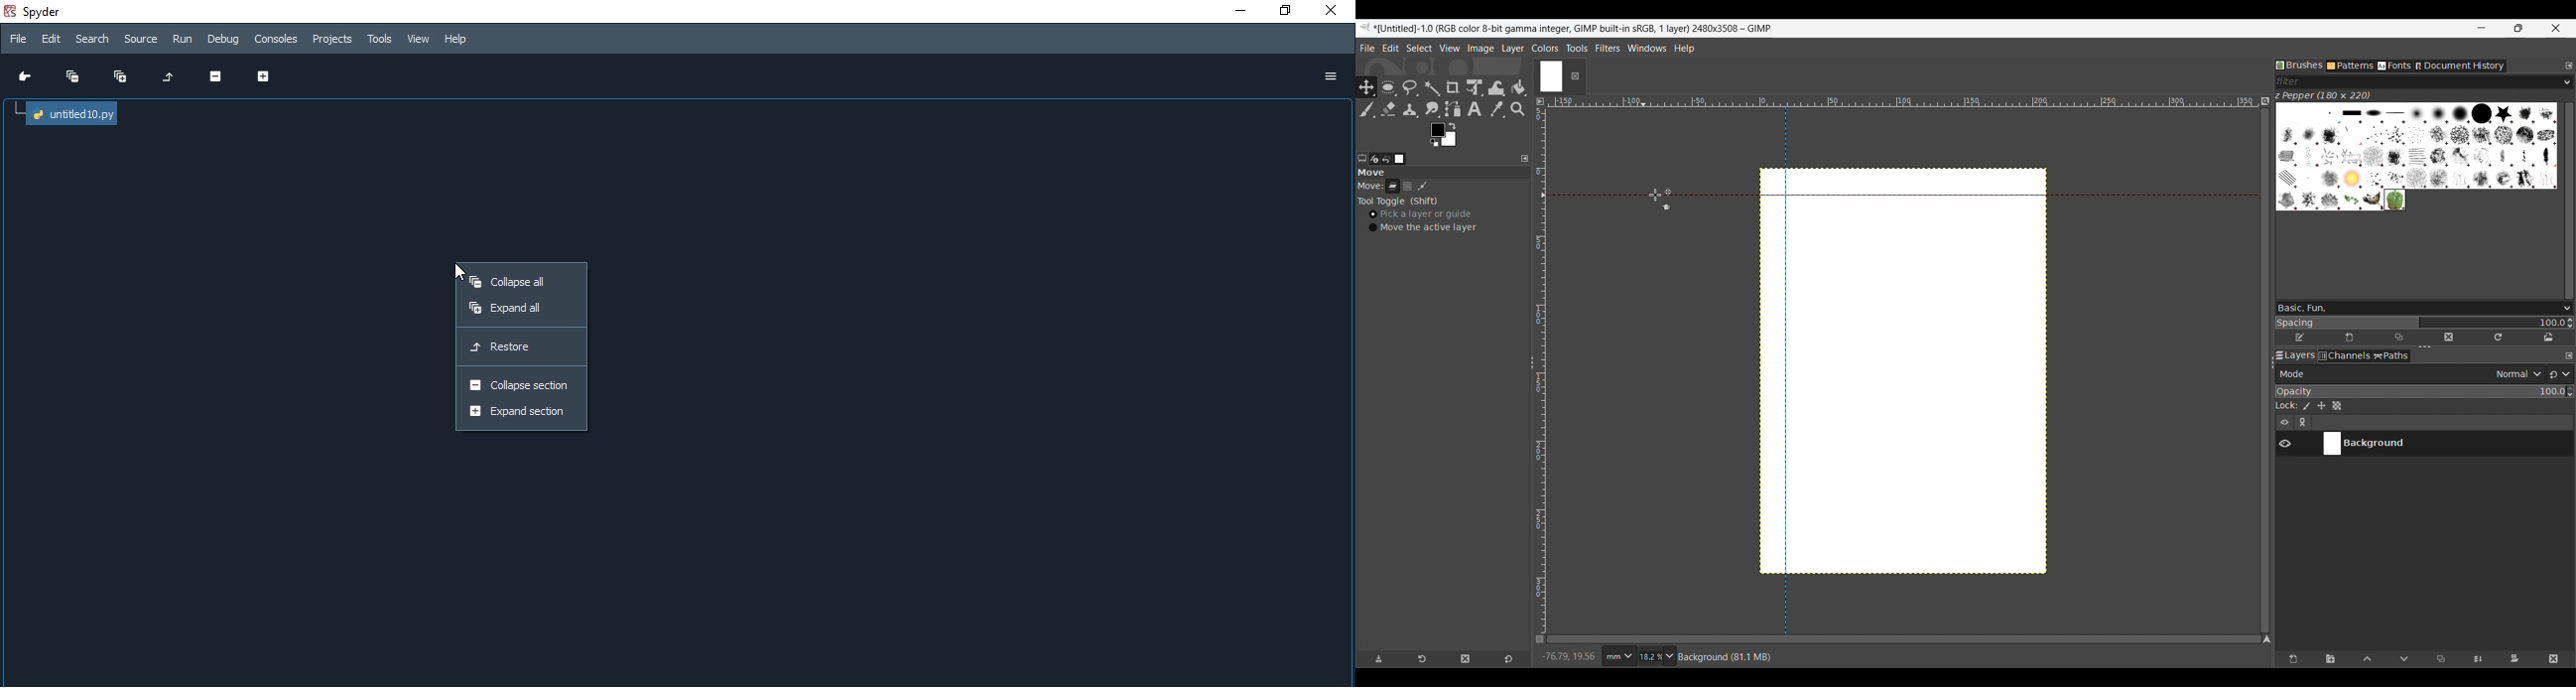 The image size is (2576, 700). Describe the element at coordinates (2267, 639) in the screenshot. I see `Navigate the image display` at that location.